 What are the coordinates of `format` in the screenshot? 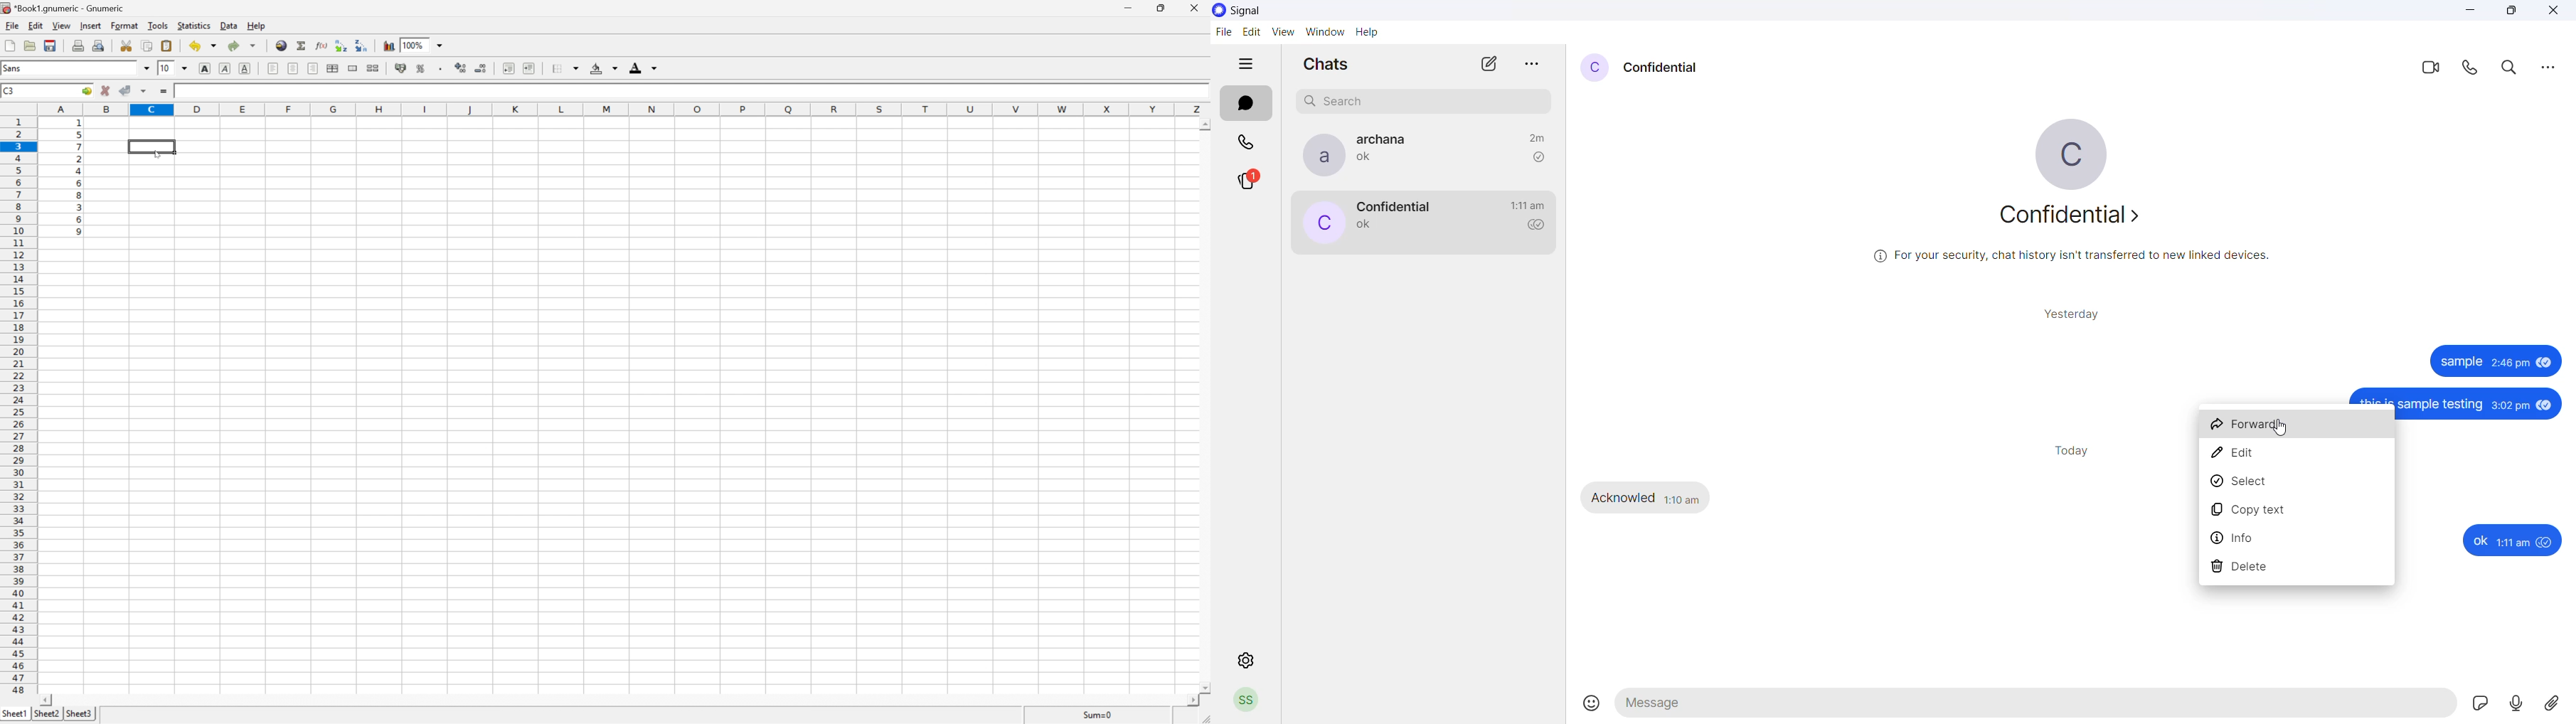 It's located at (124, 24).